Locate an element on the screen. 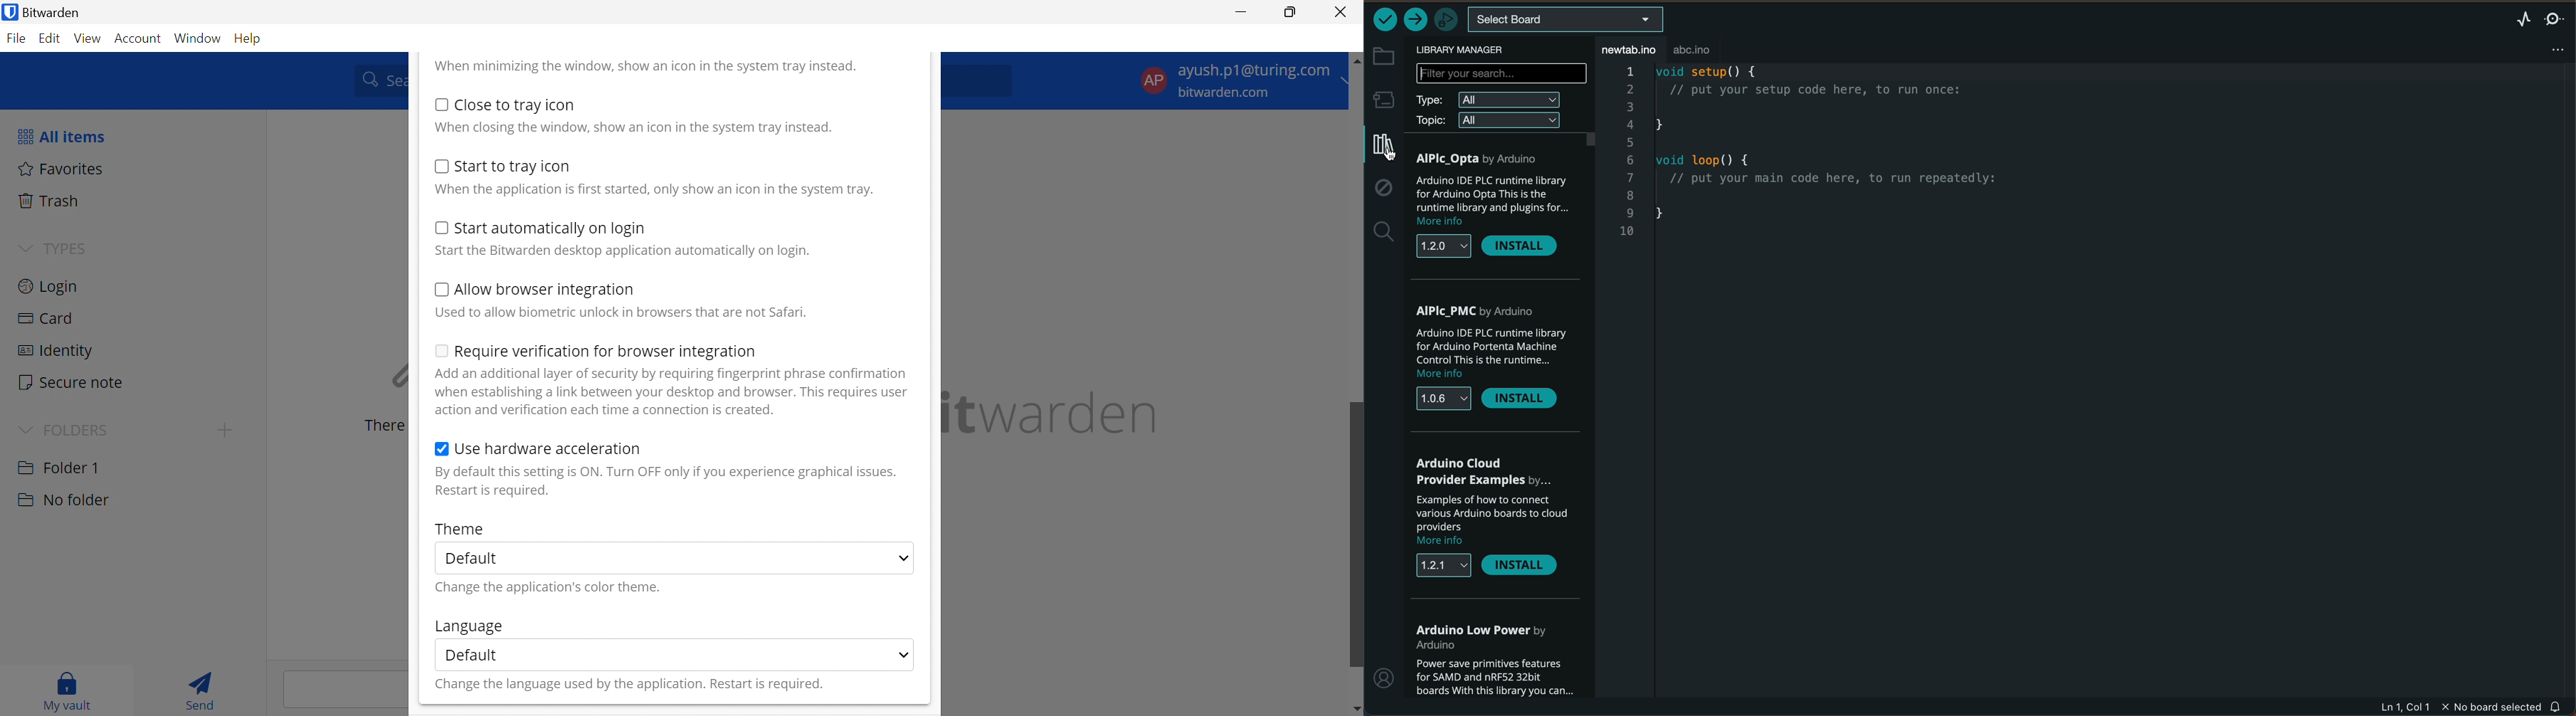 Image resolution: width=2576 pixels, height=728 pixels. topic filter is located at coordinates (1491, 121).